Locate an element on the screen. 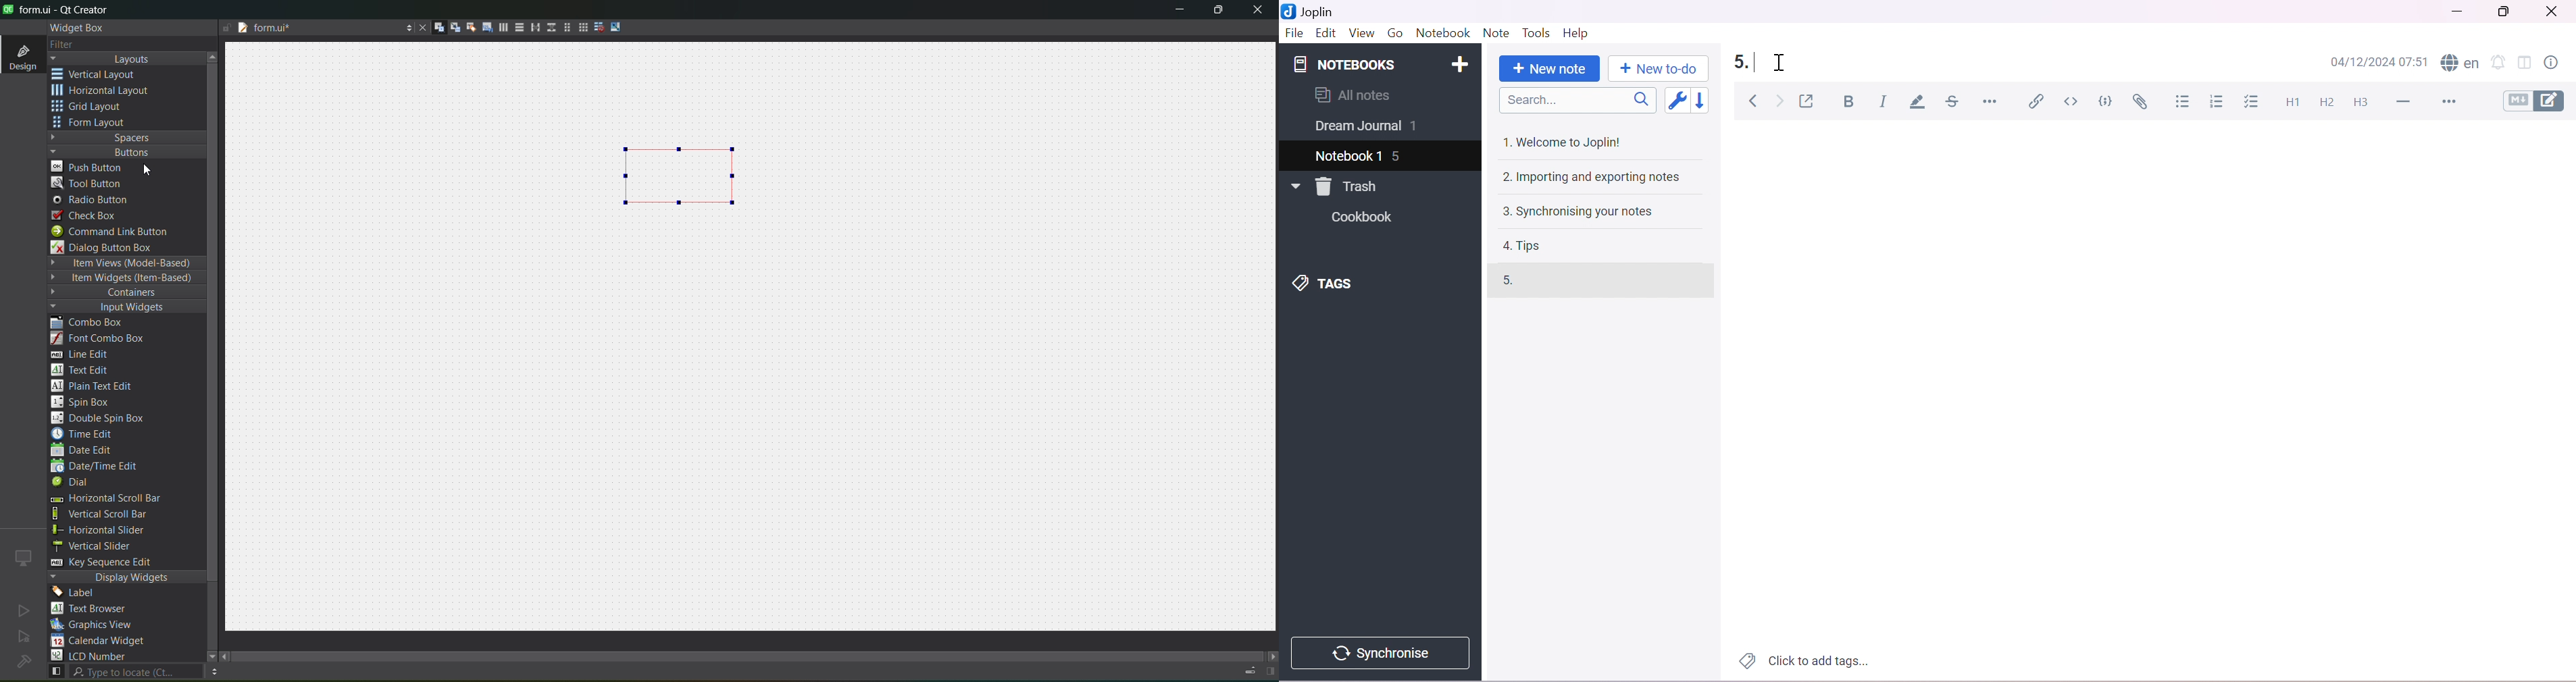 The image size is (2576, 700). vertical splitter is located at coordinates (550, 30).